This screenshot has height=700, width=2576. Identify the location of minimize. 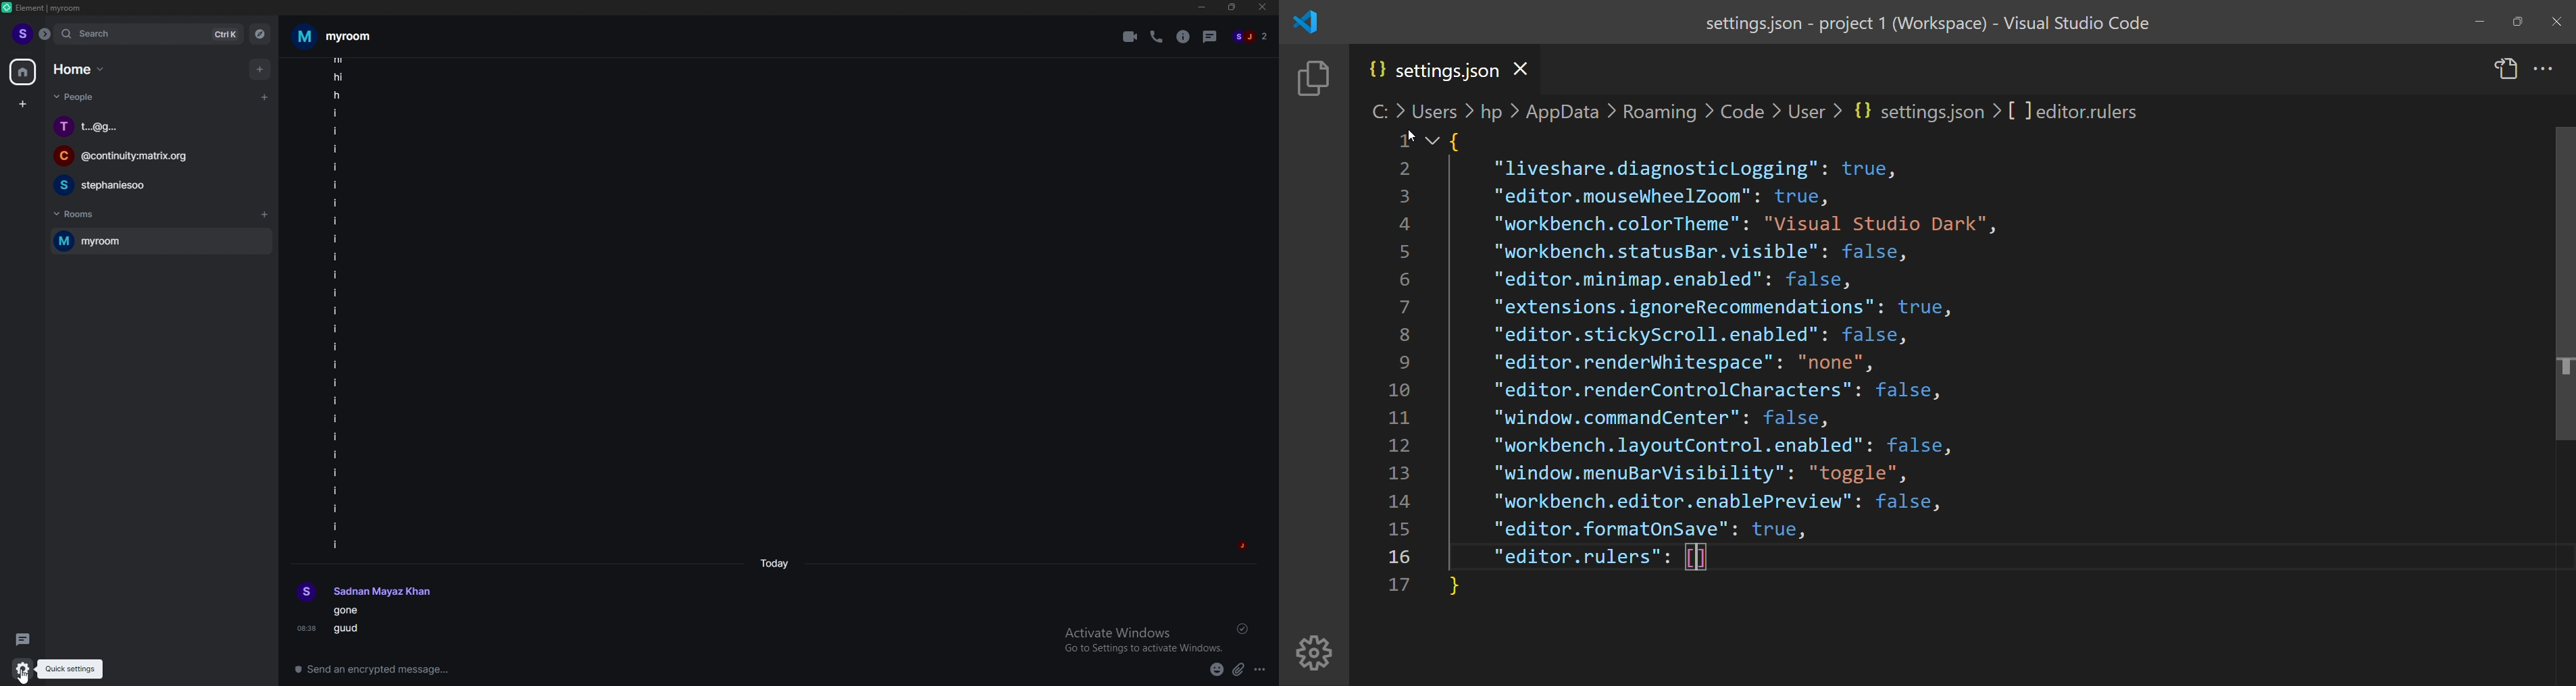
(1202, 7).